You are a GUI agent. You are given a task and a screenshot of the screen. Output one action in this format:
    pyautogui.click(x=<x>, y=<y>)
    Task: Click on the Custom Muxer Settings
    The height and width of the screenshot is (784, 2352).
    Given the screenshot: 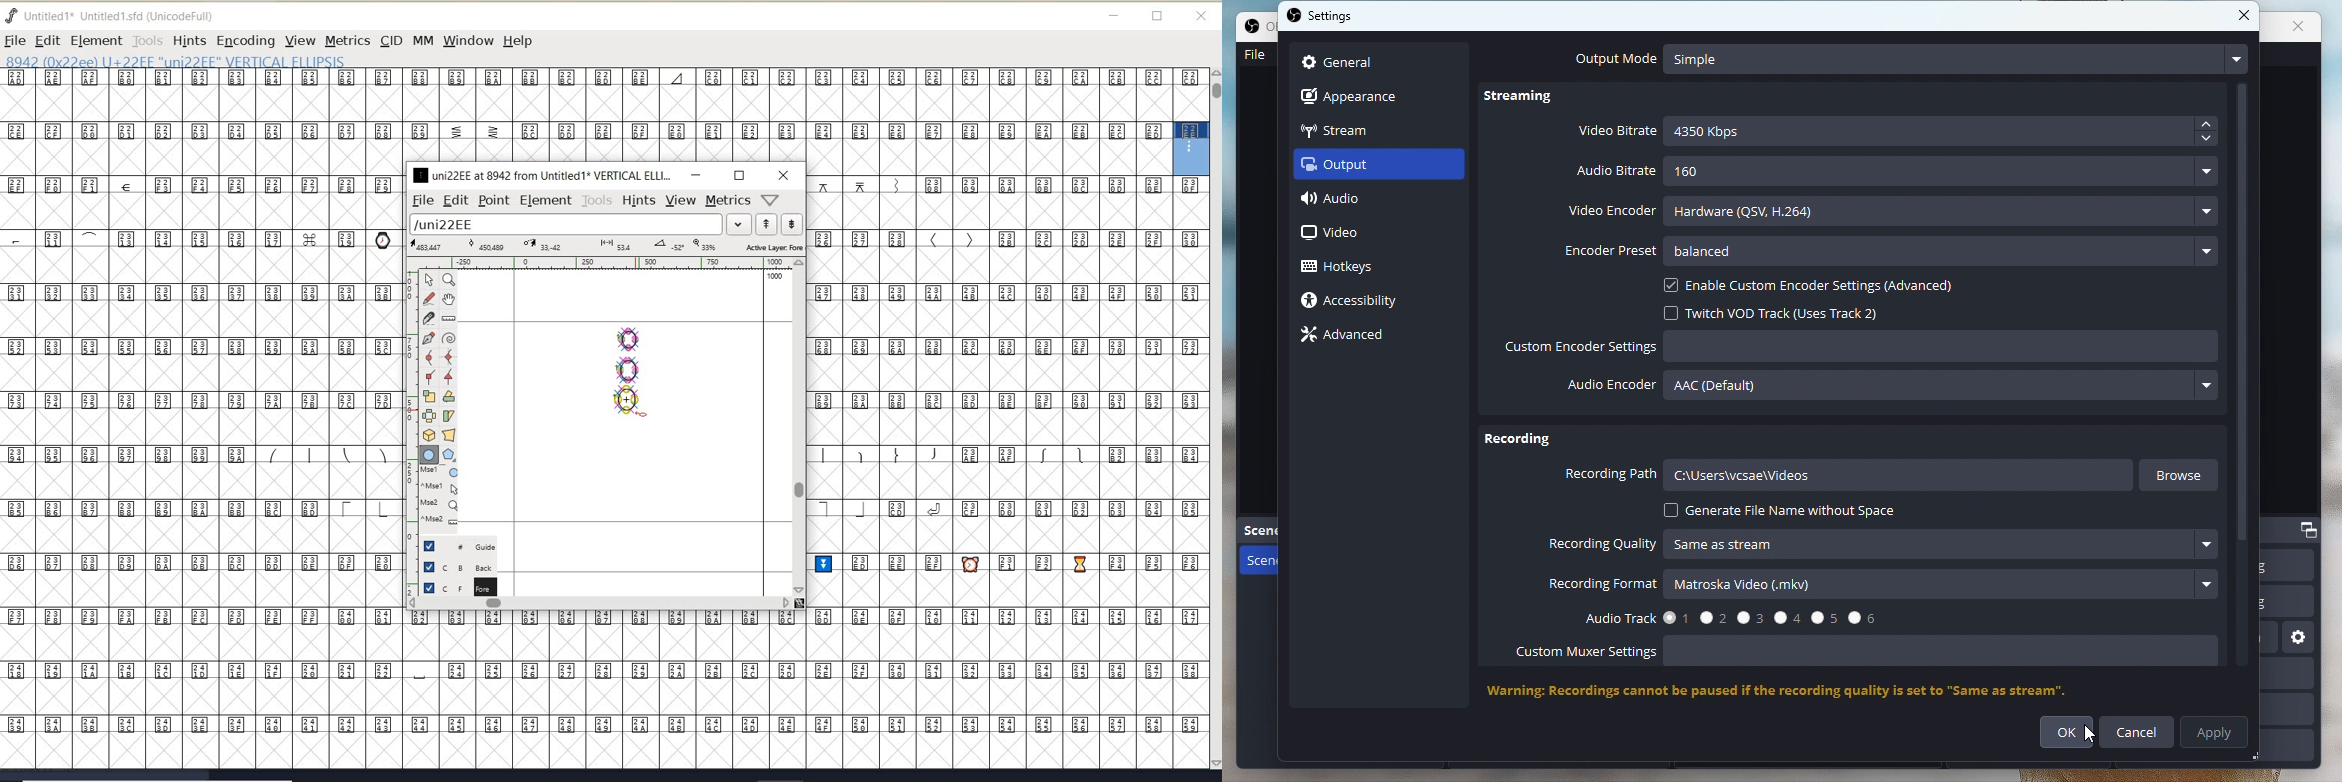 What is the action you would take?
    pyautogui.click(x=1877, y=654)
    